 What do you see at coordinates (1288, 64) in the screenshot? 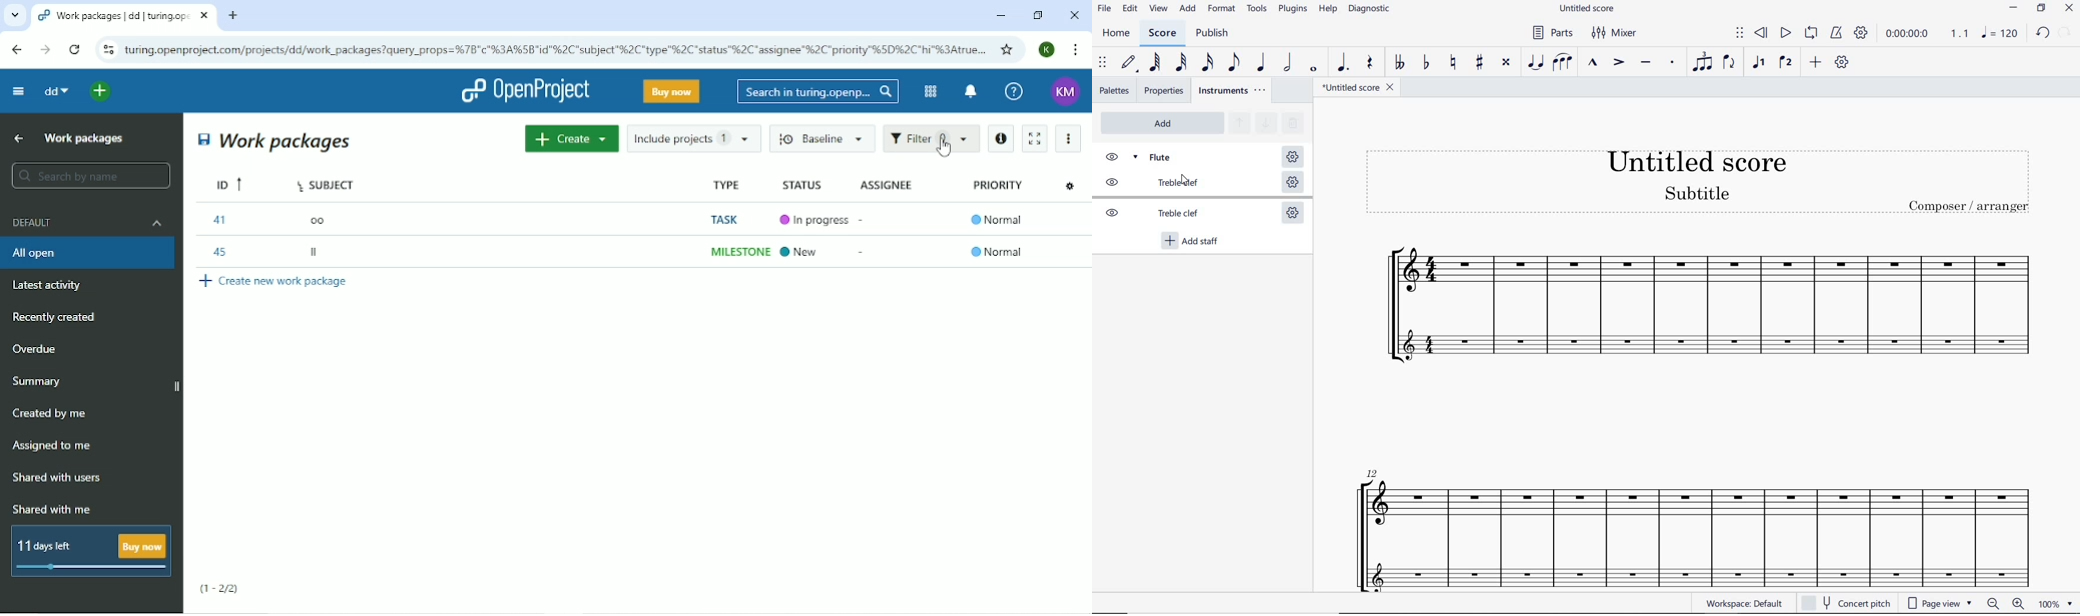
I see `HALF NOTE` at bounding box center [1288, 64].